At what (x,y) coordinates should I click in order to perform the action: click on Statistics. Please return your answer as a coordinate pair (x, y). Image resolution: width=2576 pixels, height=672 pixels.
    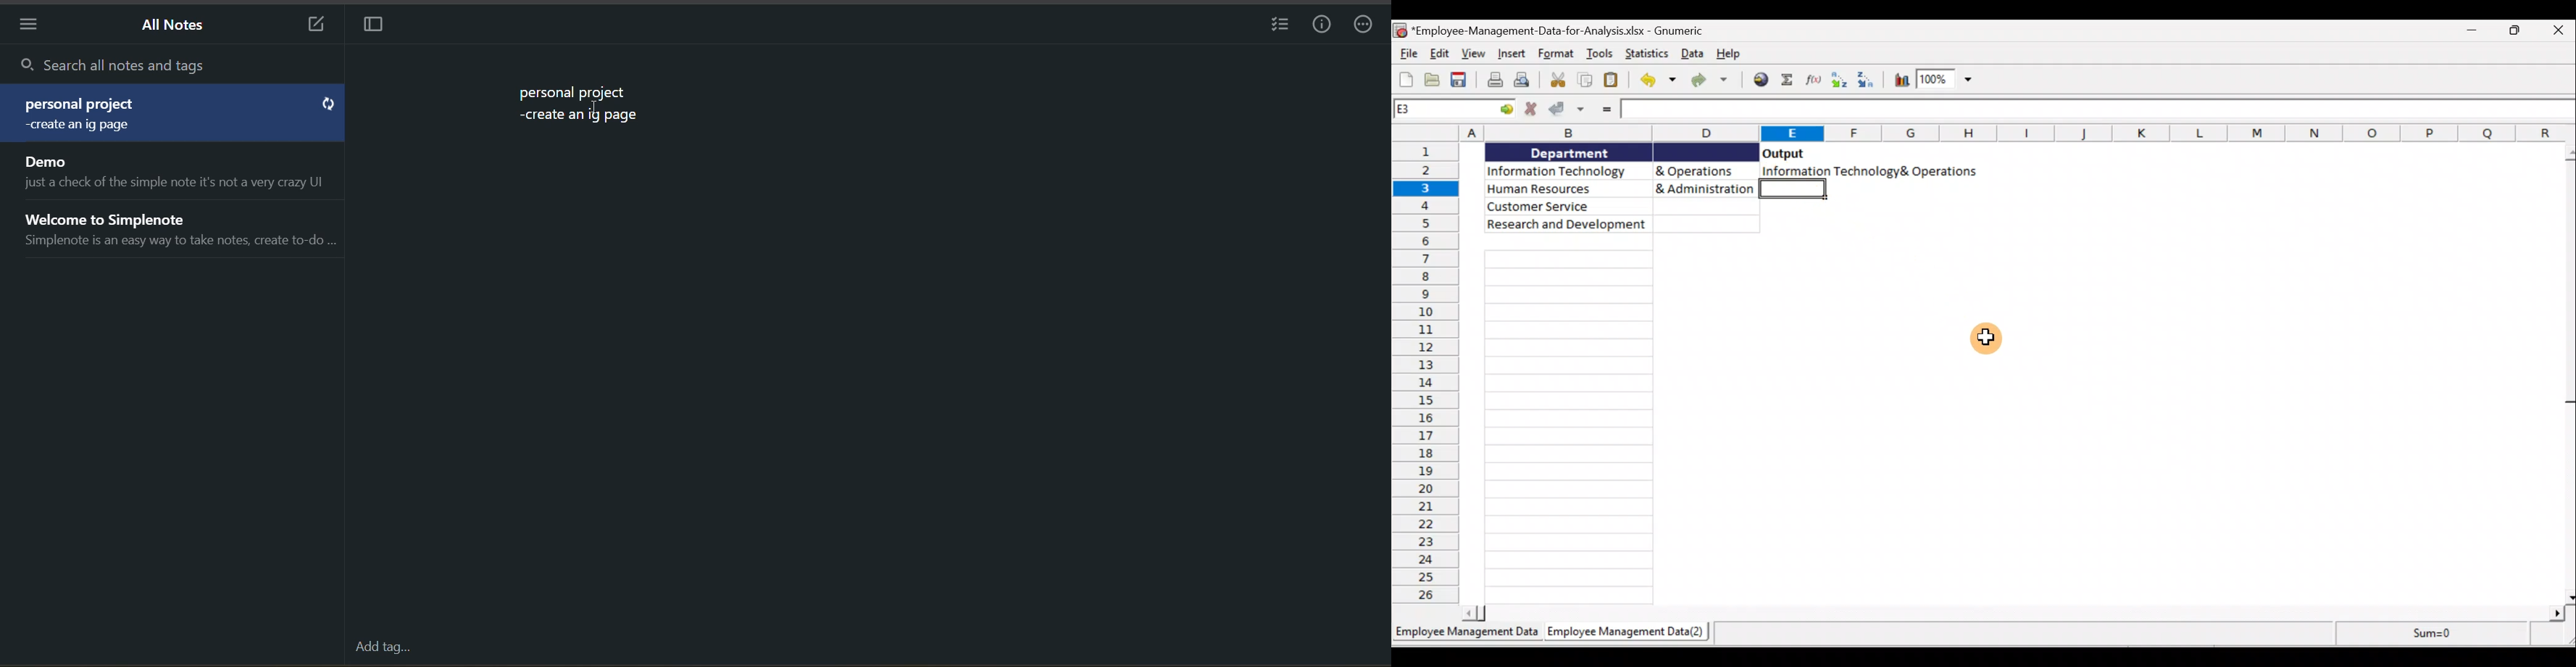
    Looking at the image, I should click on (1649, 54).